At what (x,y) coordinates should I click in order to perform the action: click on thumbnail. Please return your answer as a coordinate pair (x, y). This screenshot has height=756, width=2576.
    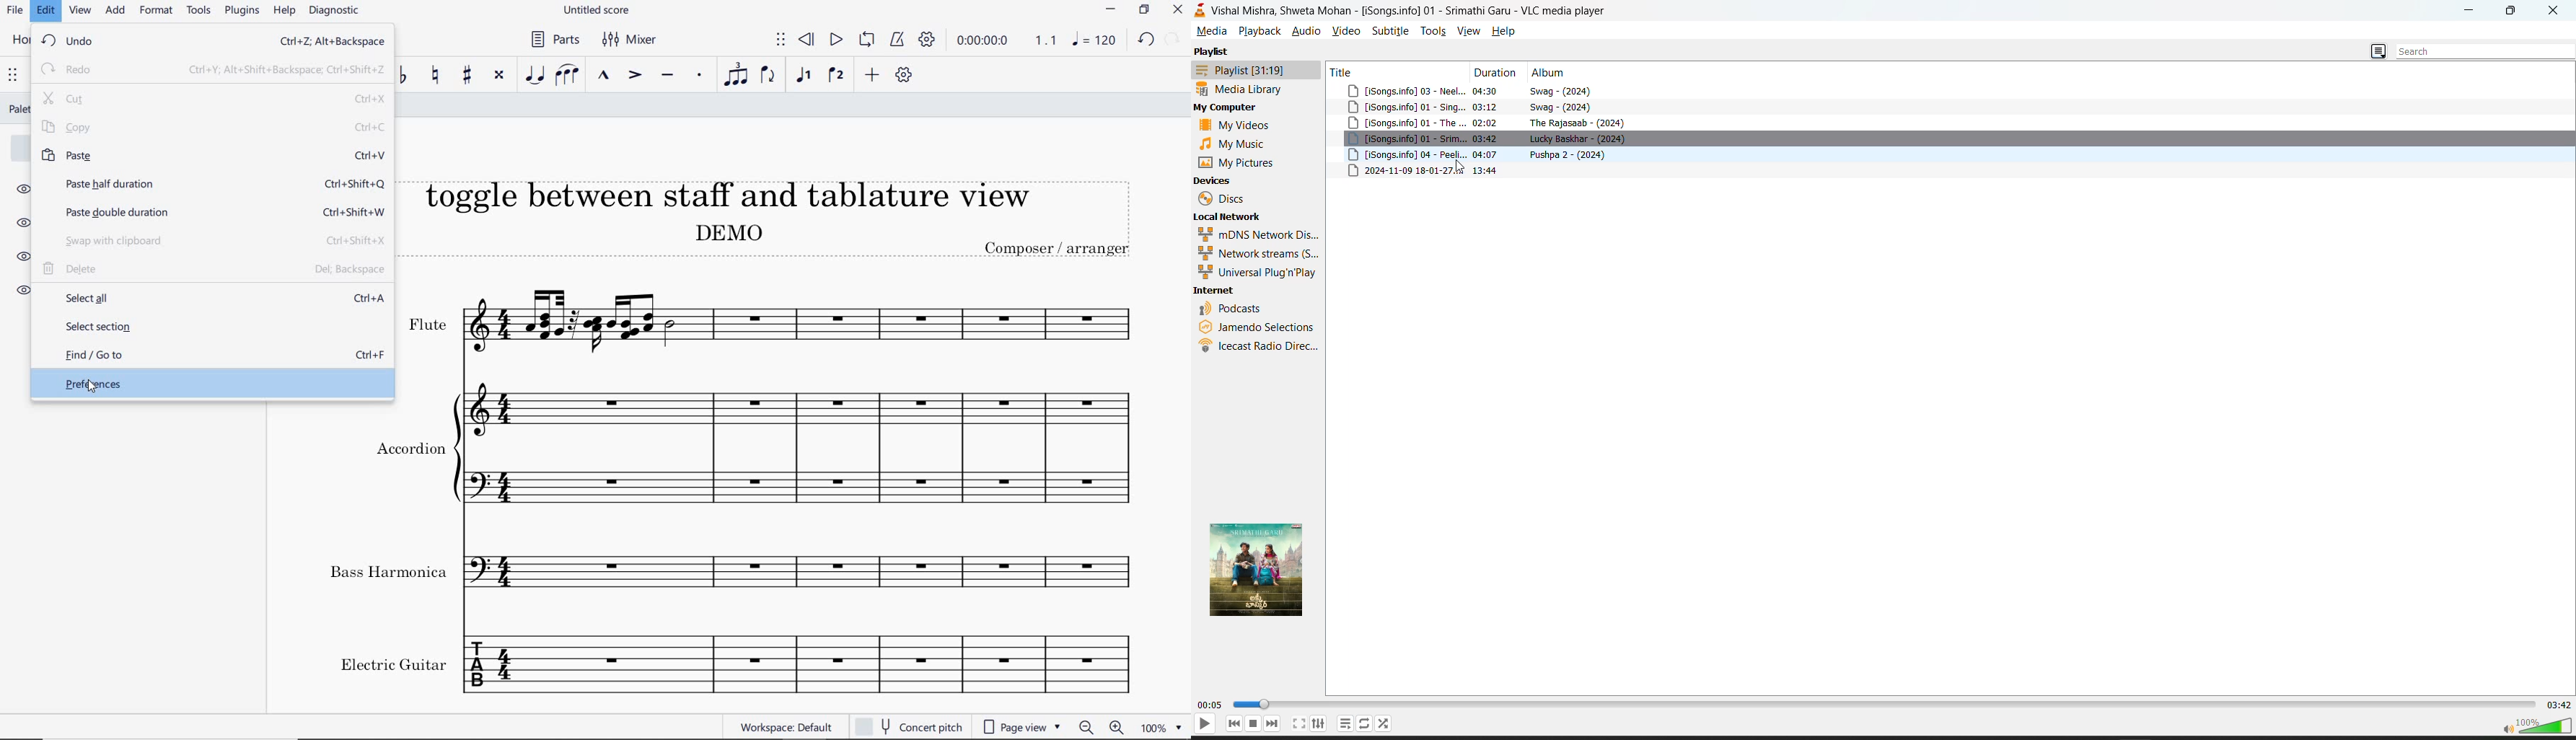
    Looking at the image, I should click on (1257, 570).